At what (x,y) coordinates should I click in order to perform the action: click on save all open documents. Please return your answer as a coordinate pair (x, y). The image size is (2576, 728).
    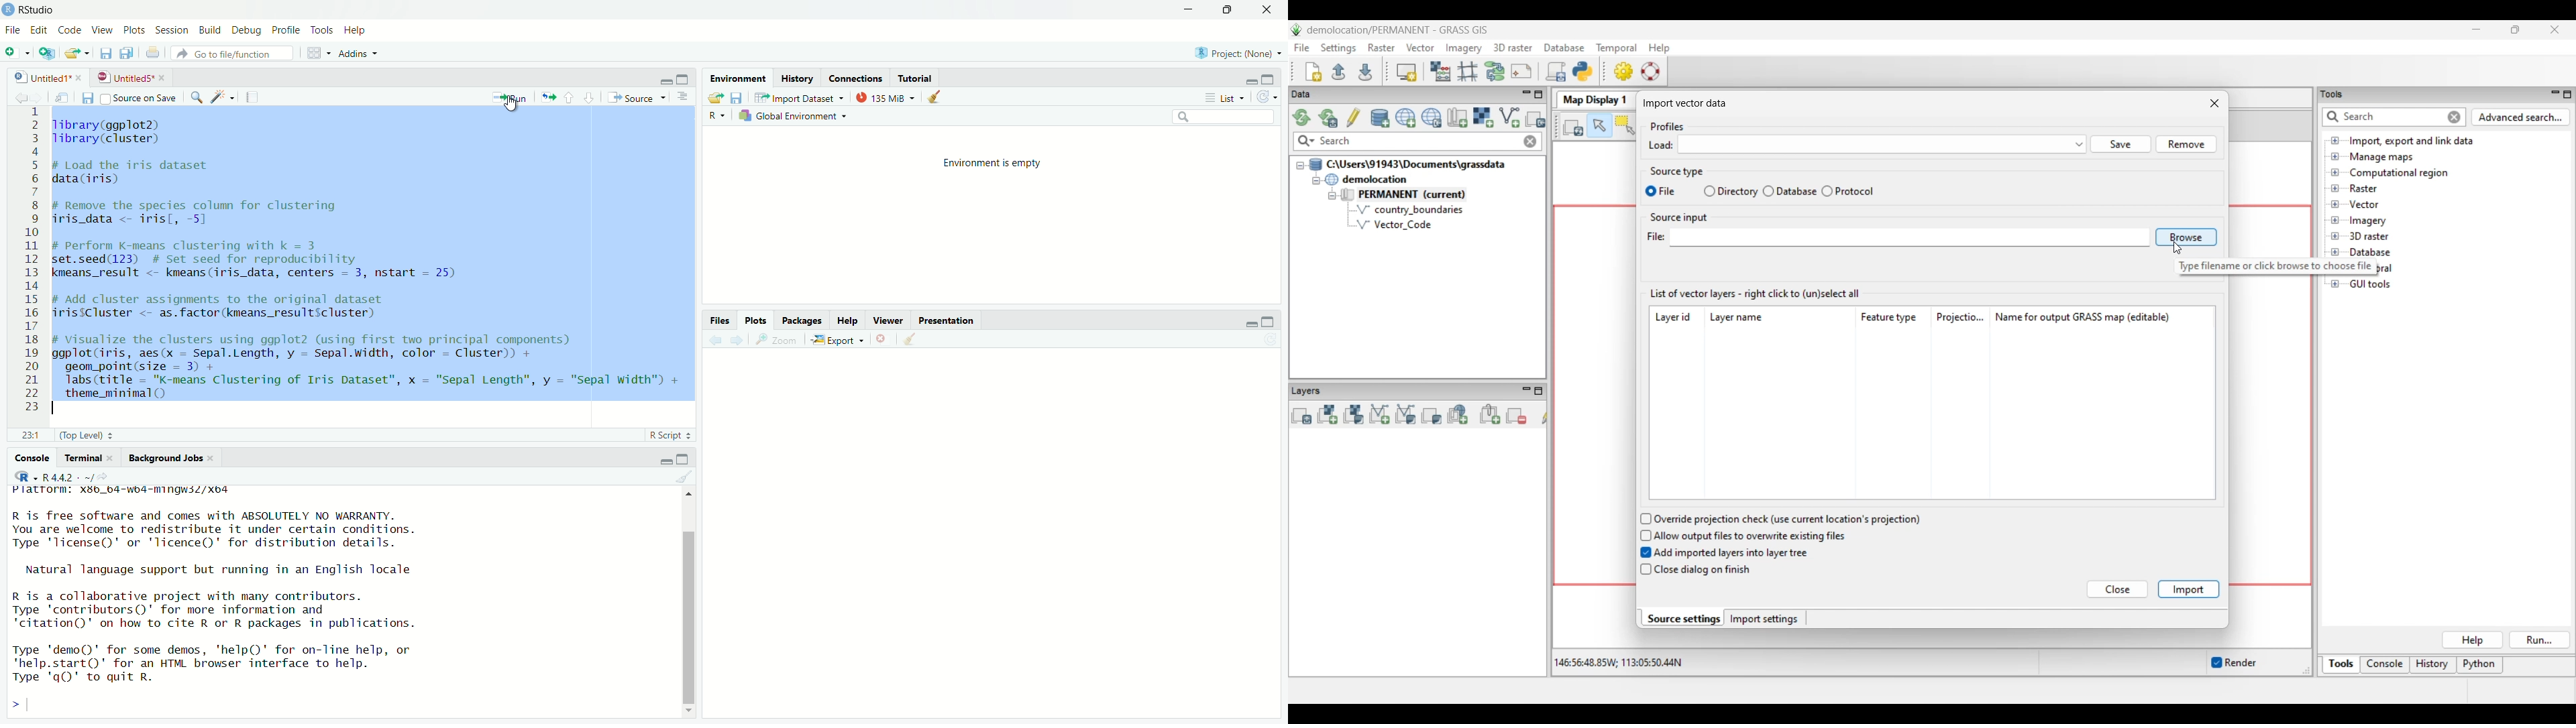
    Looking at the image, I should click on (130, 54).